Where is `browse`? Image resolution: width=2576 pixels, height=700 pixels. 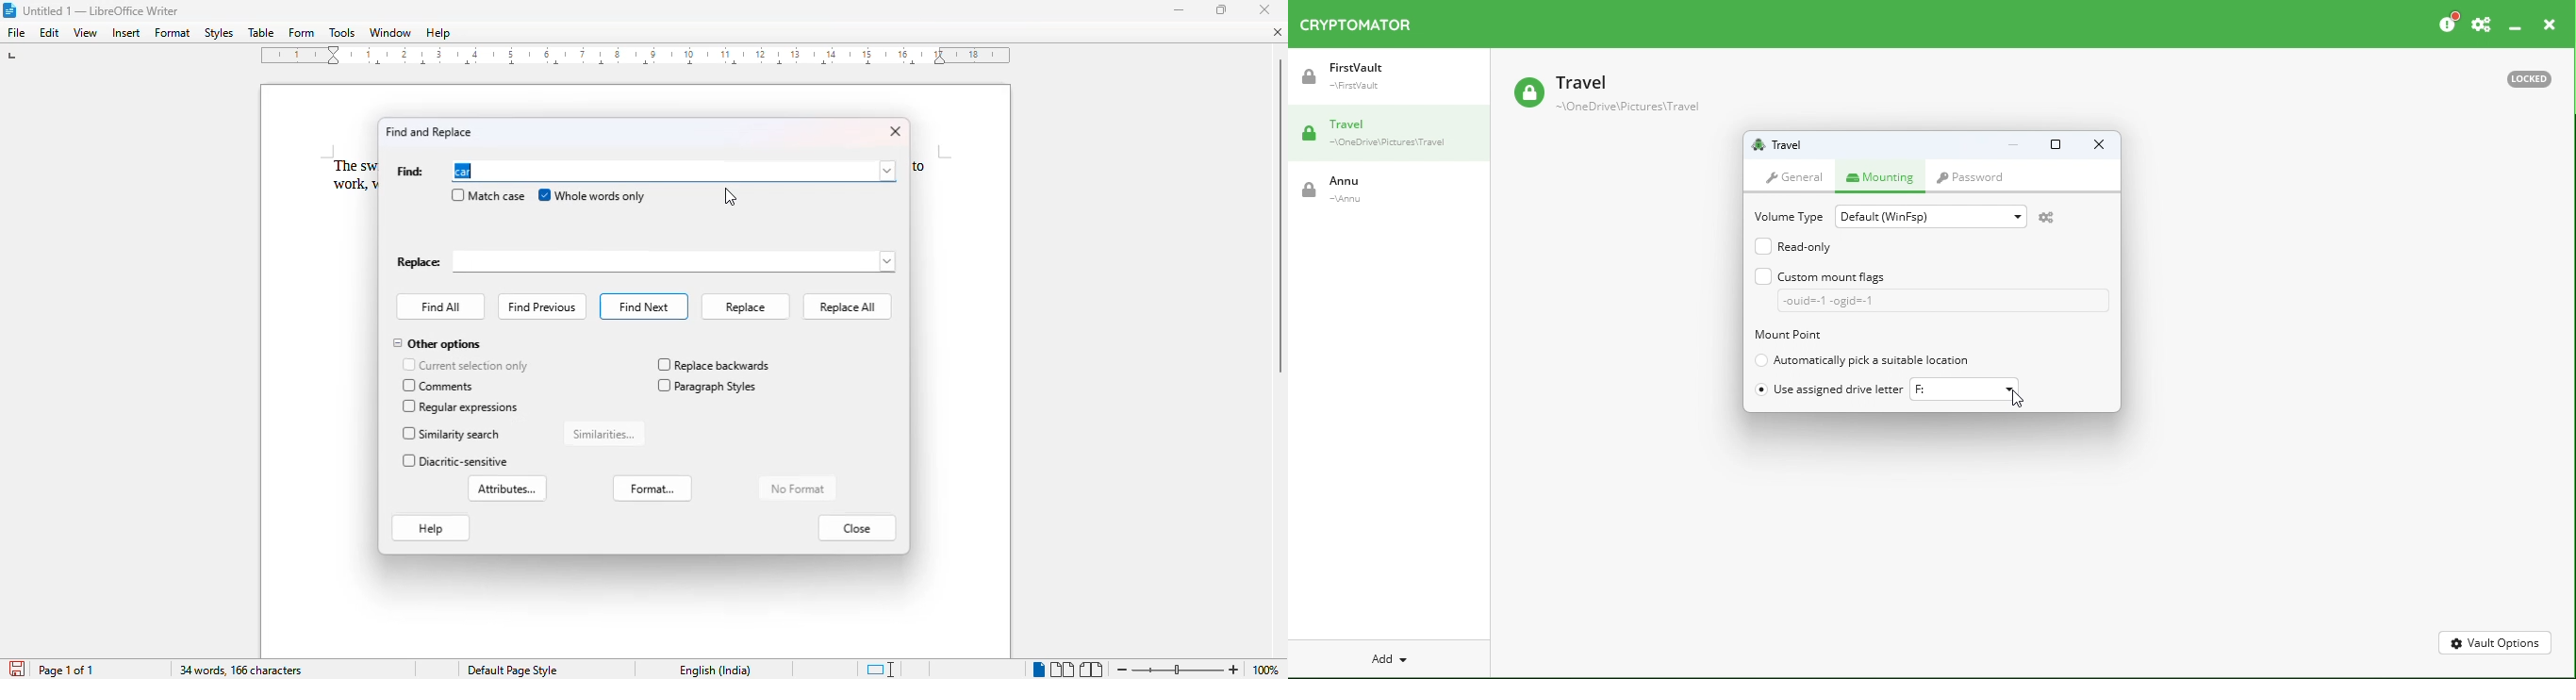
browse is located at coordinates (887, 171).